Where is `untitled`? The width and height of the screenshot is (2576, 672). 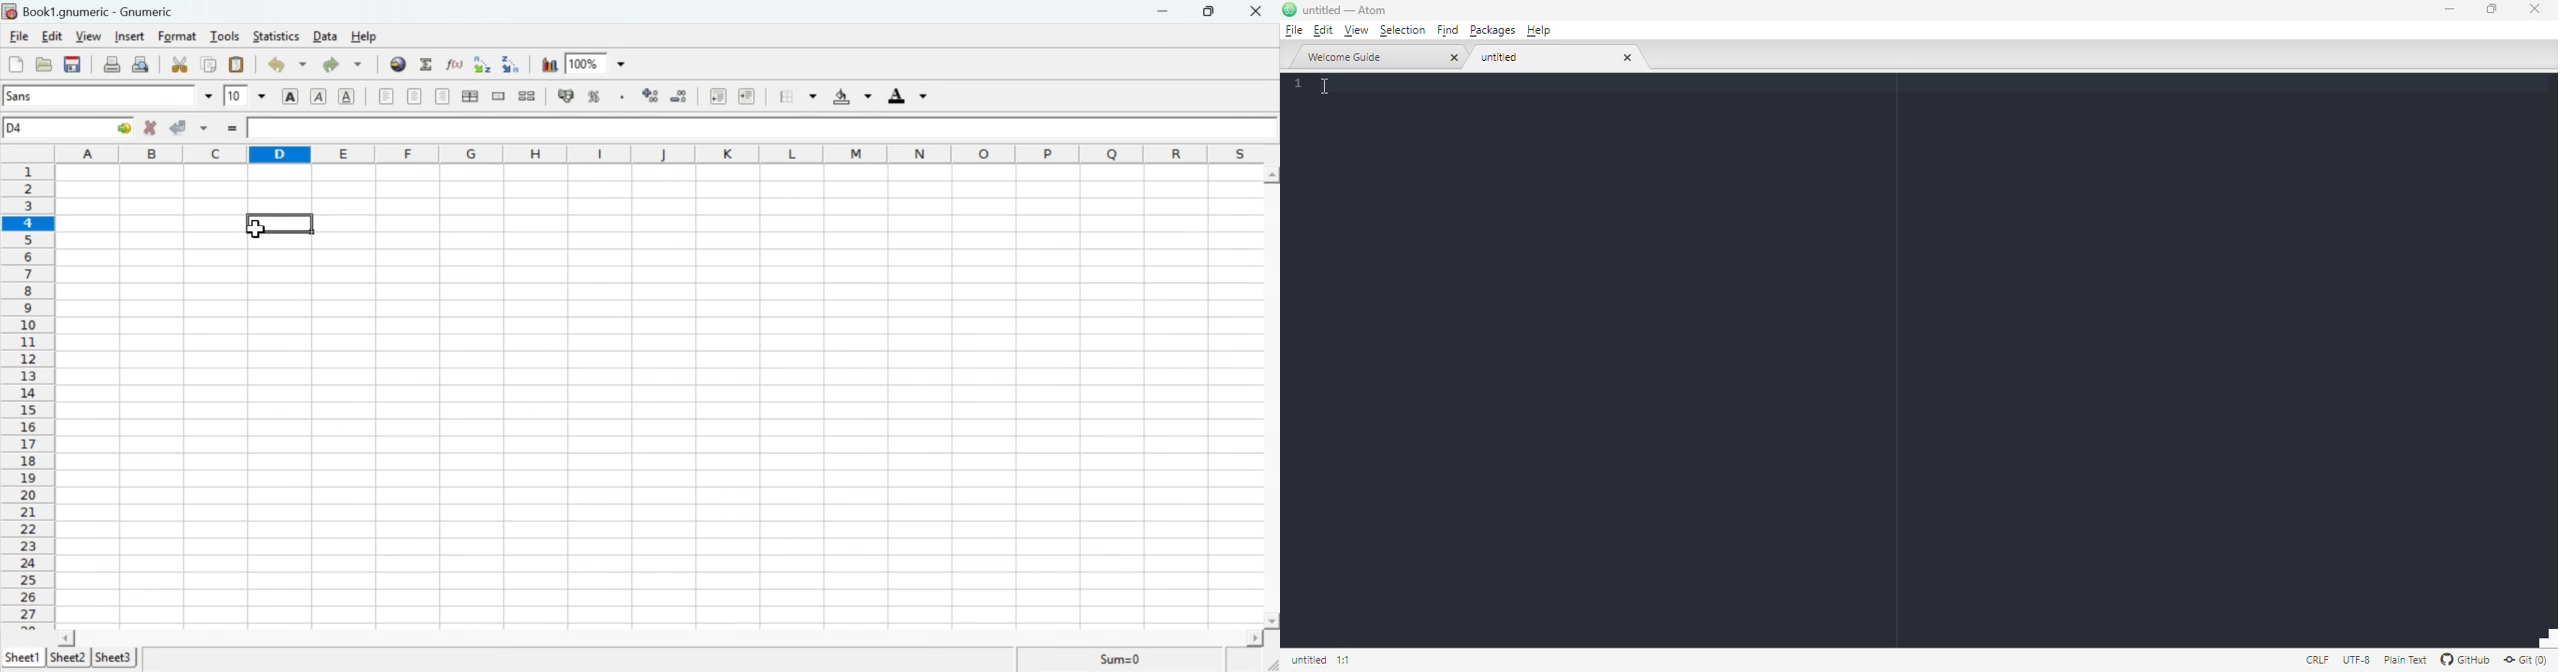 untitled is located at coordinates (1546, 57).